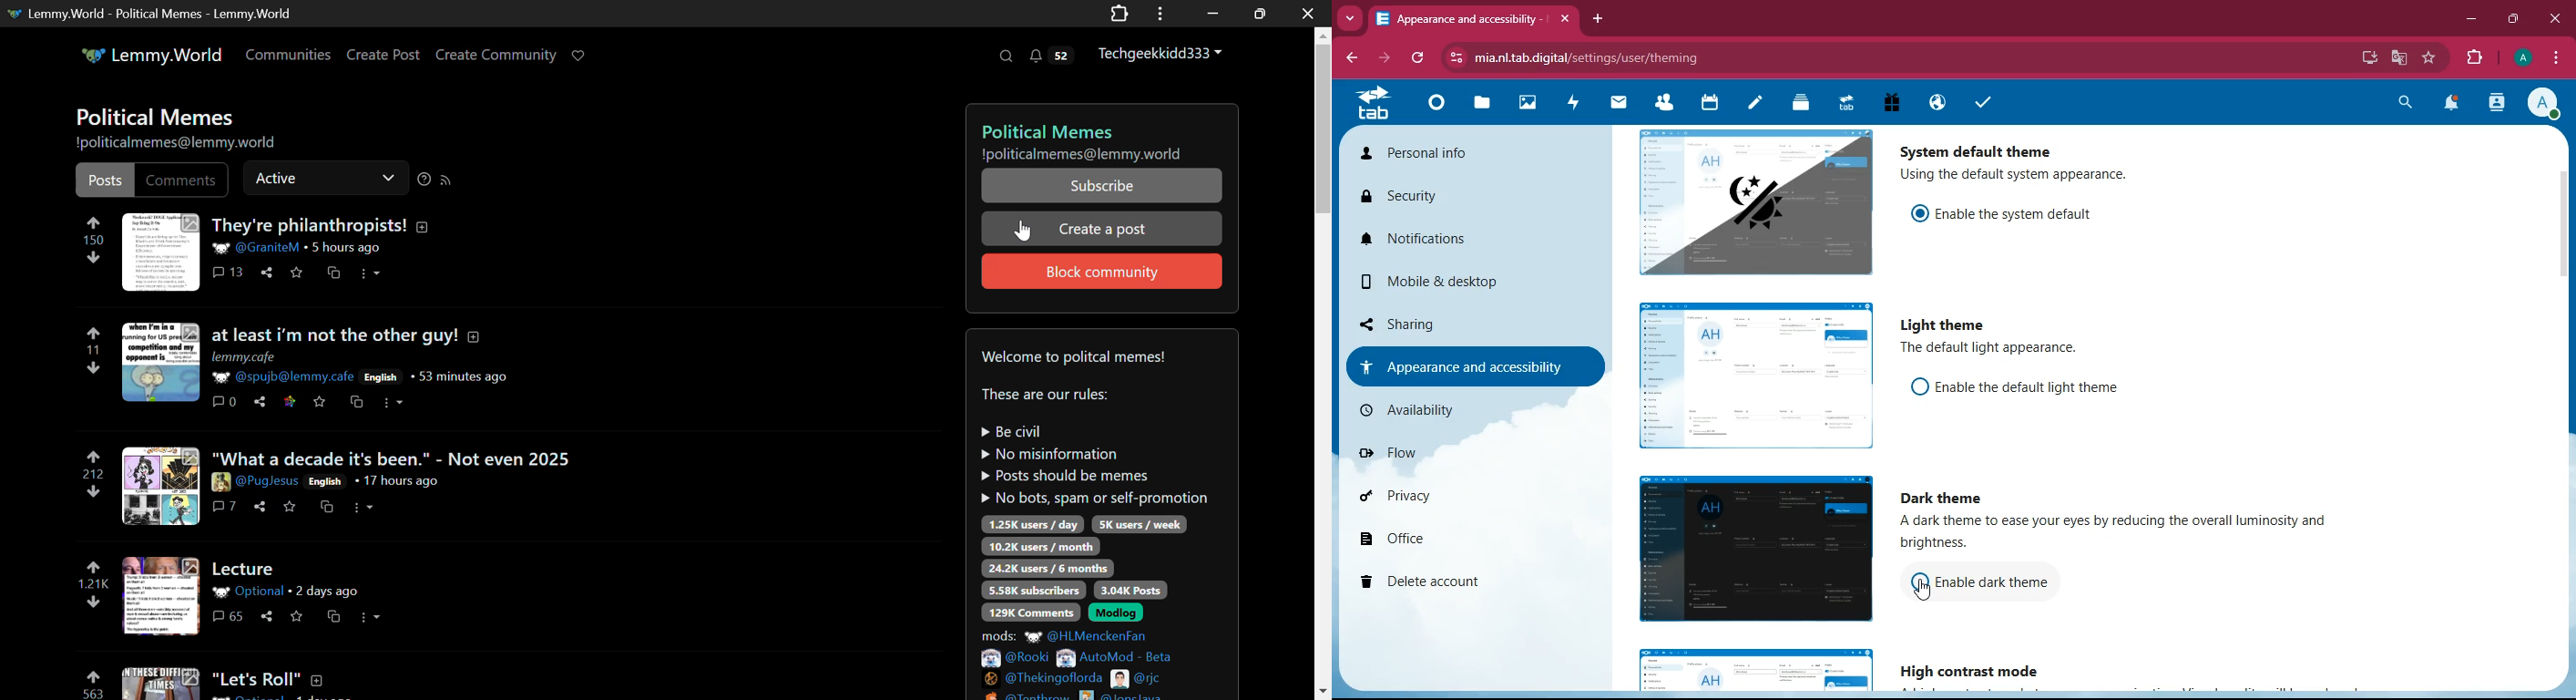 The height and width of the screenshot is (700, 2576). What do you see at coordinates (2479, 57) in the screenshot?
I see `extension` at bounding box center [2479, 57].